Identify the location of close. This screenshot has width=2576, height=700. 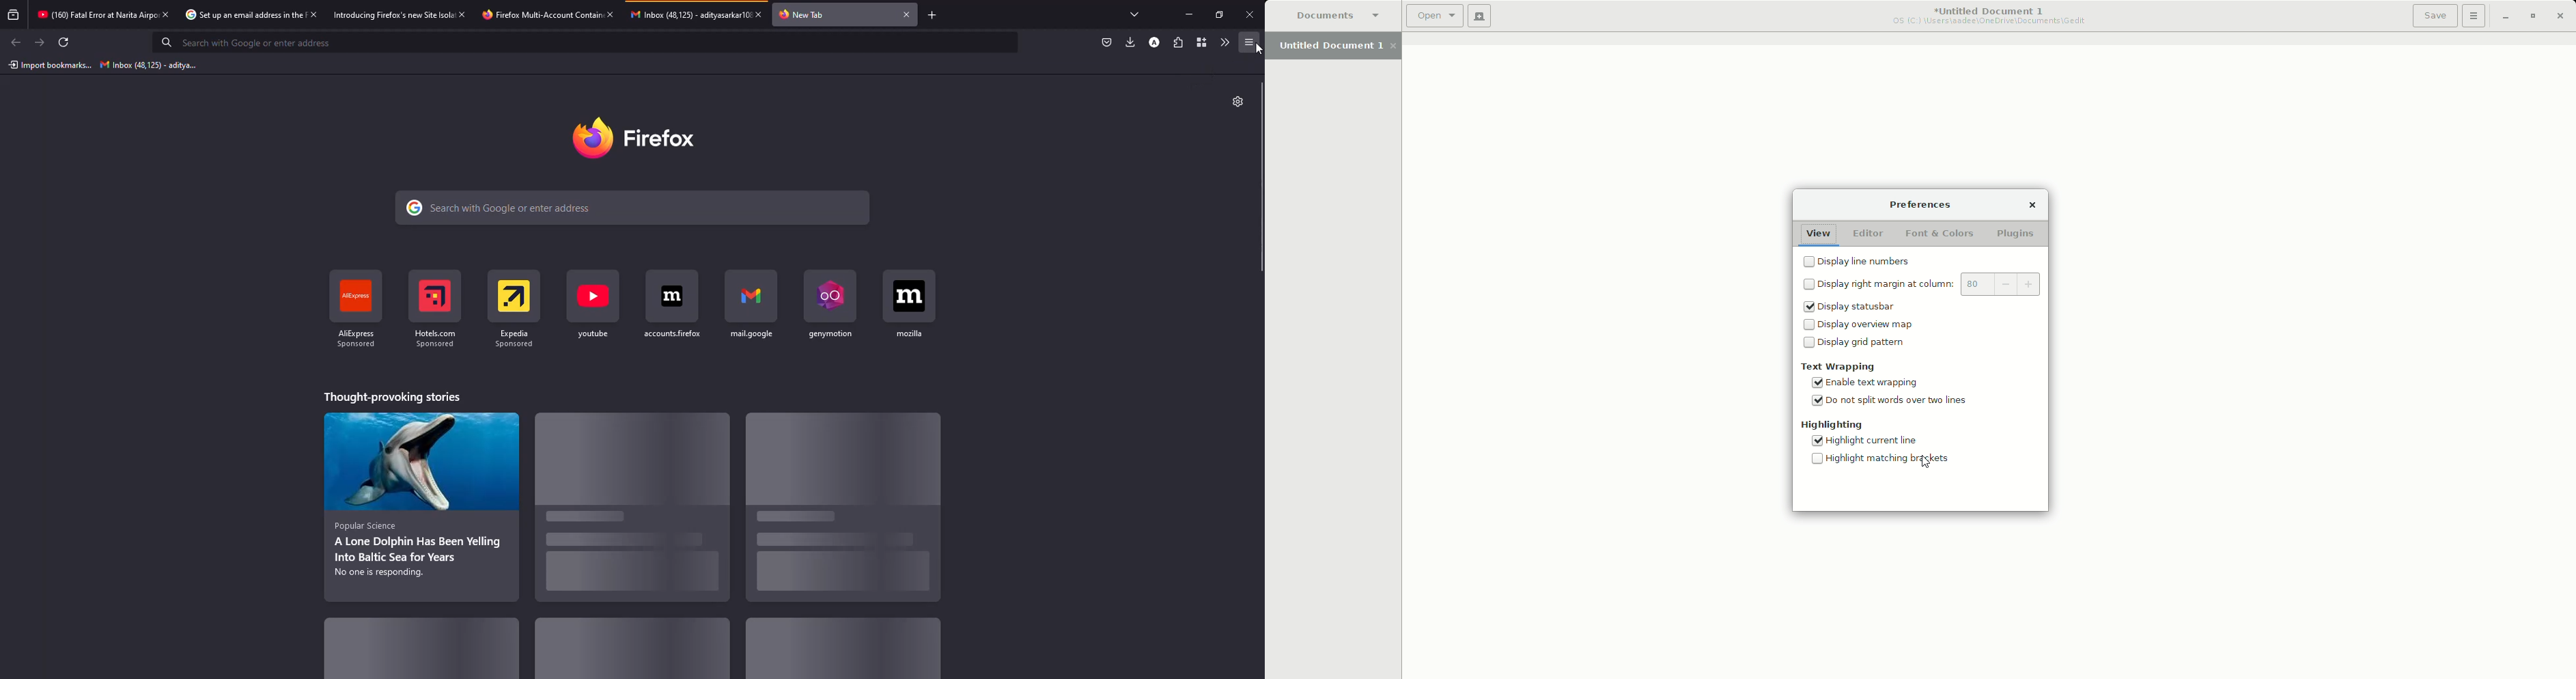
(1250, 14).